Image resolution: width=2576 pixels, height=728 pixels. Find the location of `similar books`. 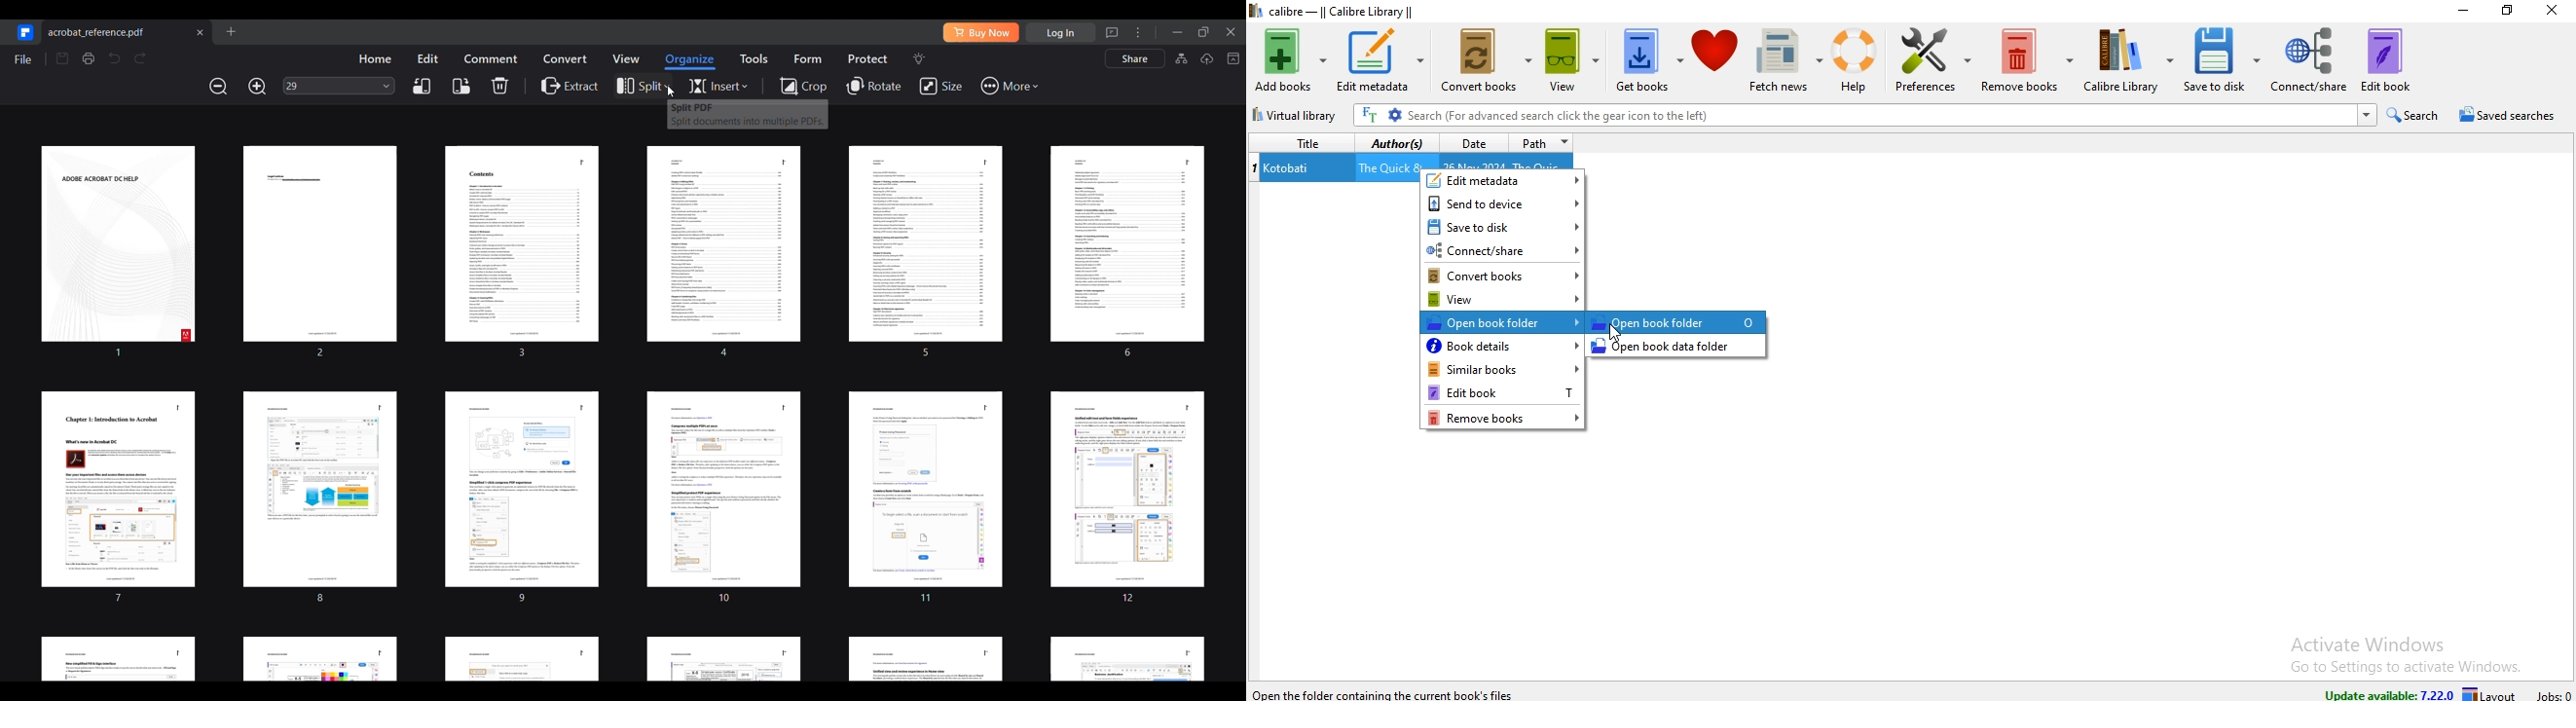

similar books is located at coordinates (1502, 368).